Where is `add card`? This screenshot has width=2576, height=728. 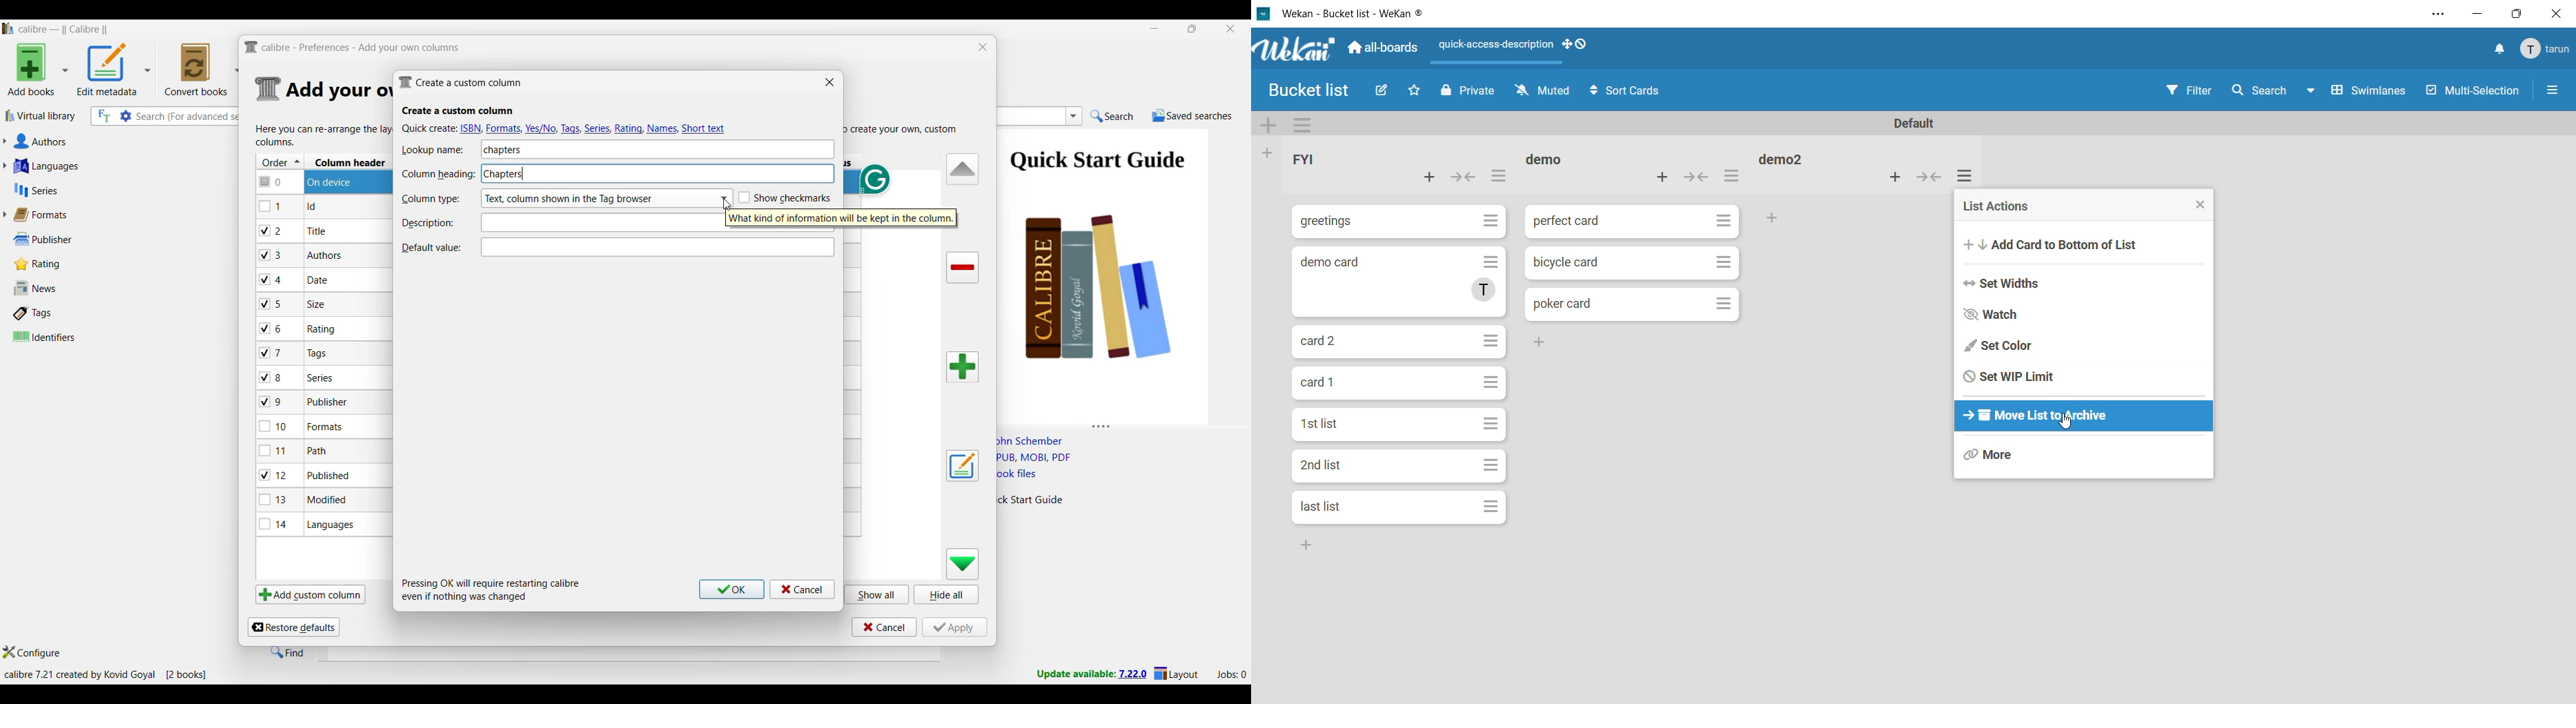 add card is located at coordinates (1894, 179).